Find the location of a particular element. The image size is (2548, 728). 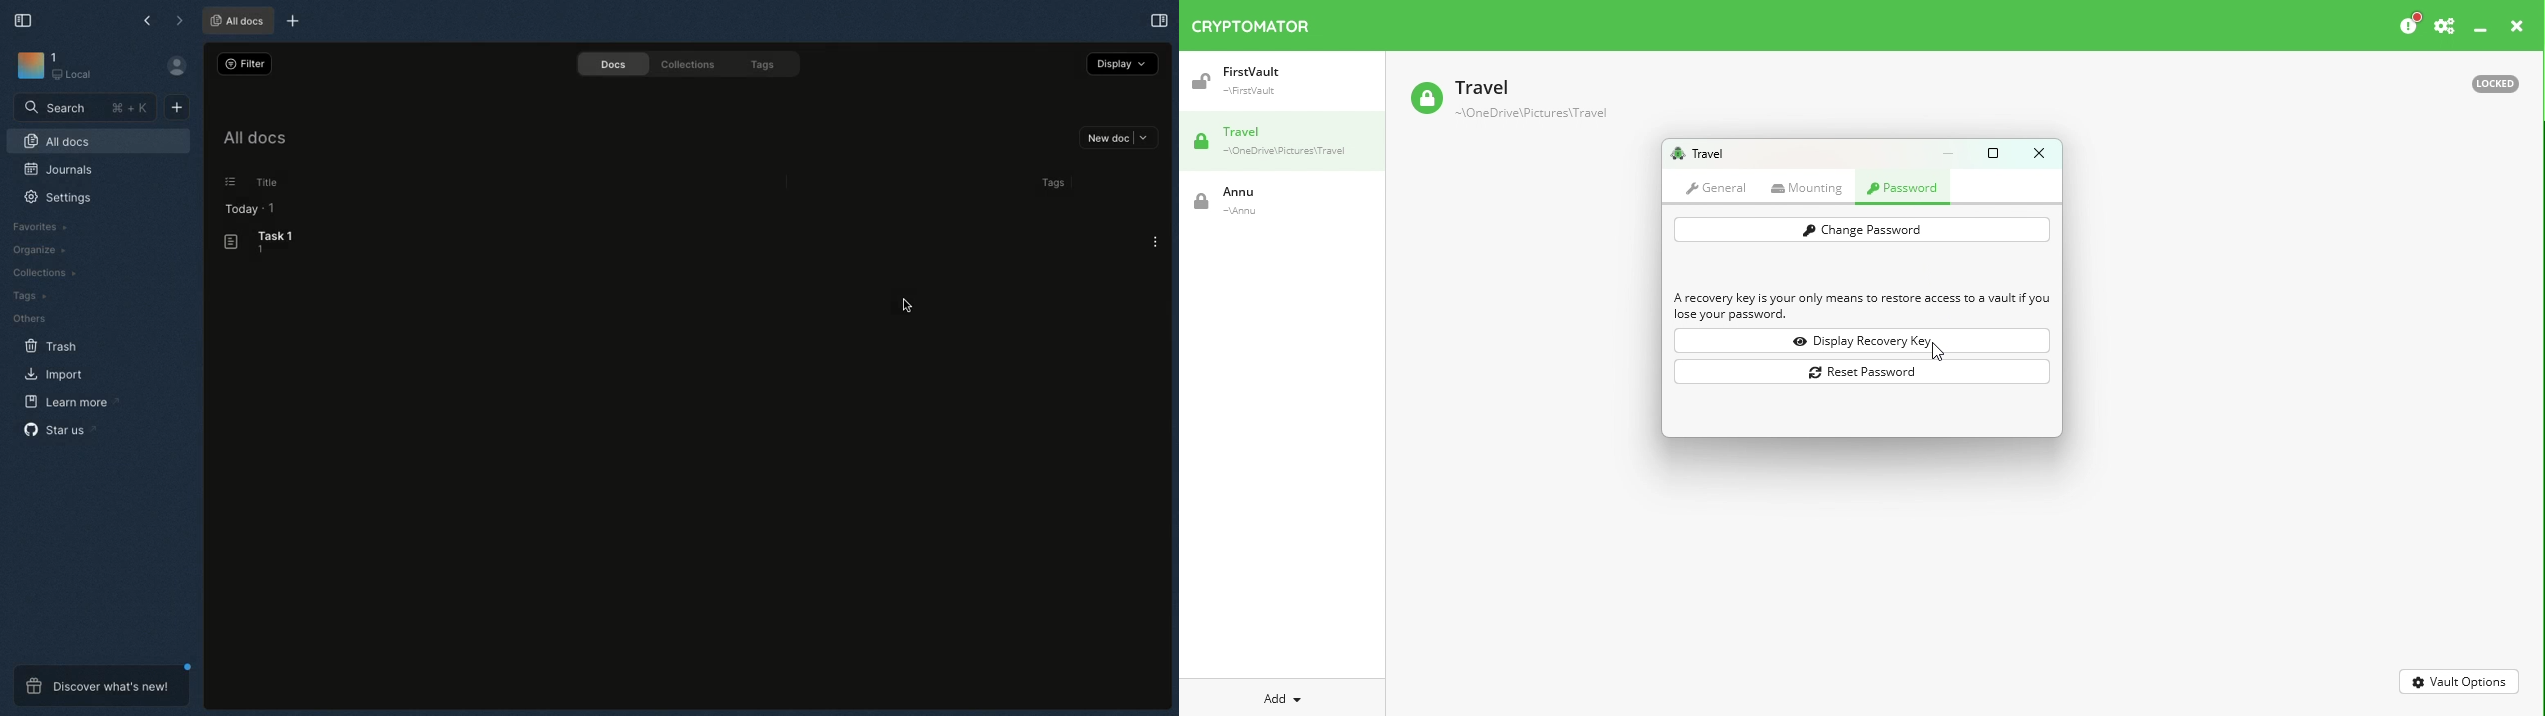

Import is located at coordinates (56, 375).